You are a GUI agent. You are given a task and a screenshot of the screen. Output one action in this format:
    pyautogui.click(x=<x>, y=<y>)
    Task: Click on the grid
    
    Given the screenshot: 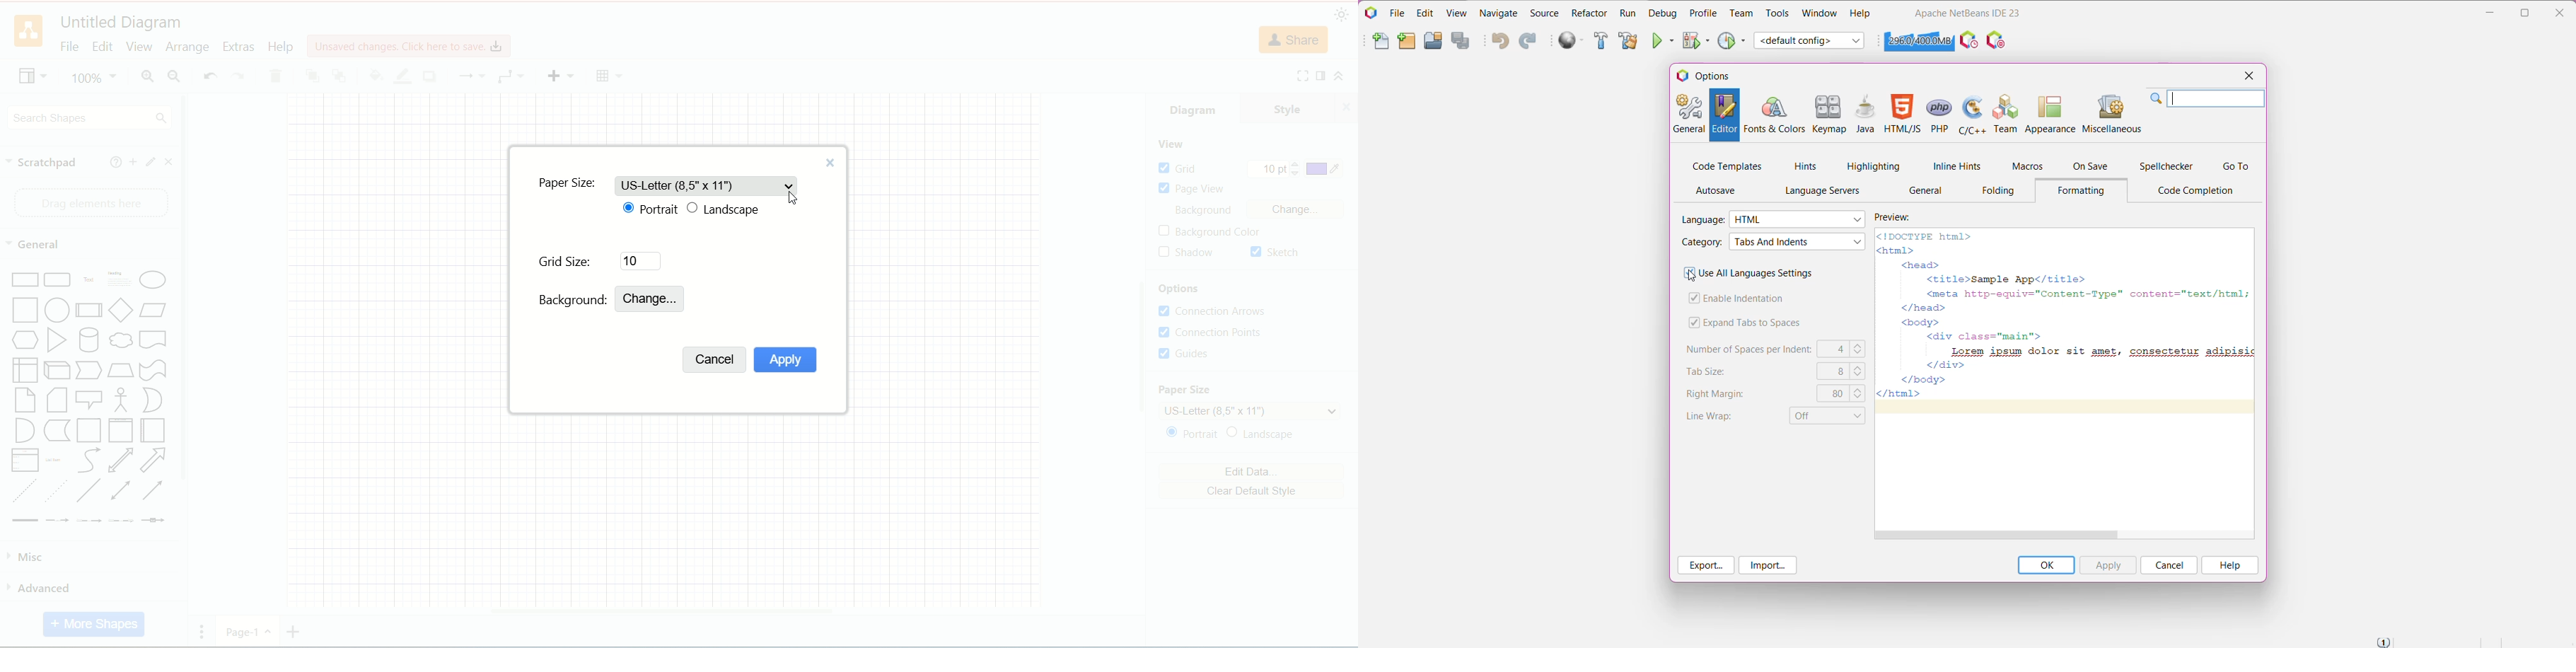 What is the action you would take?
    pyautogui.click(x=1178, y=168)
    